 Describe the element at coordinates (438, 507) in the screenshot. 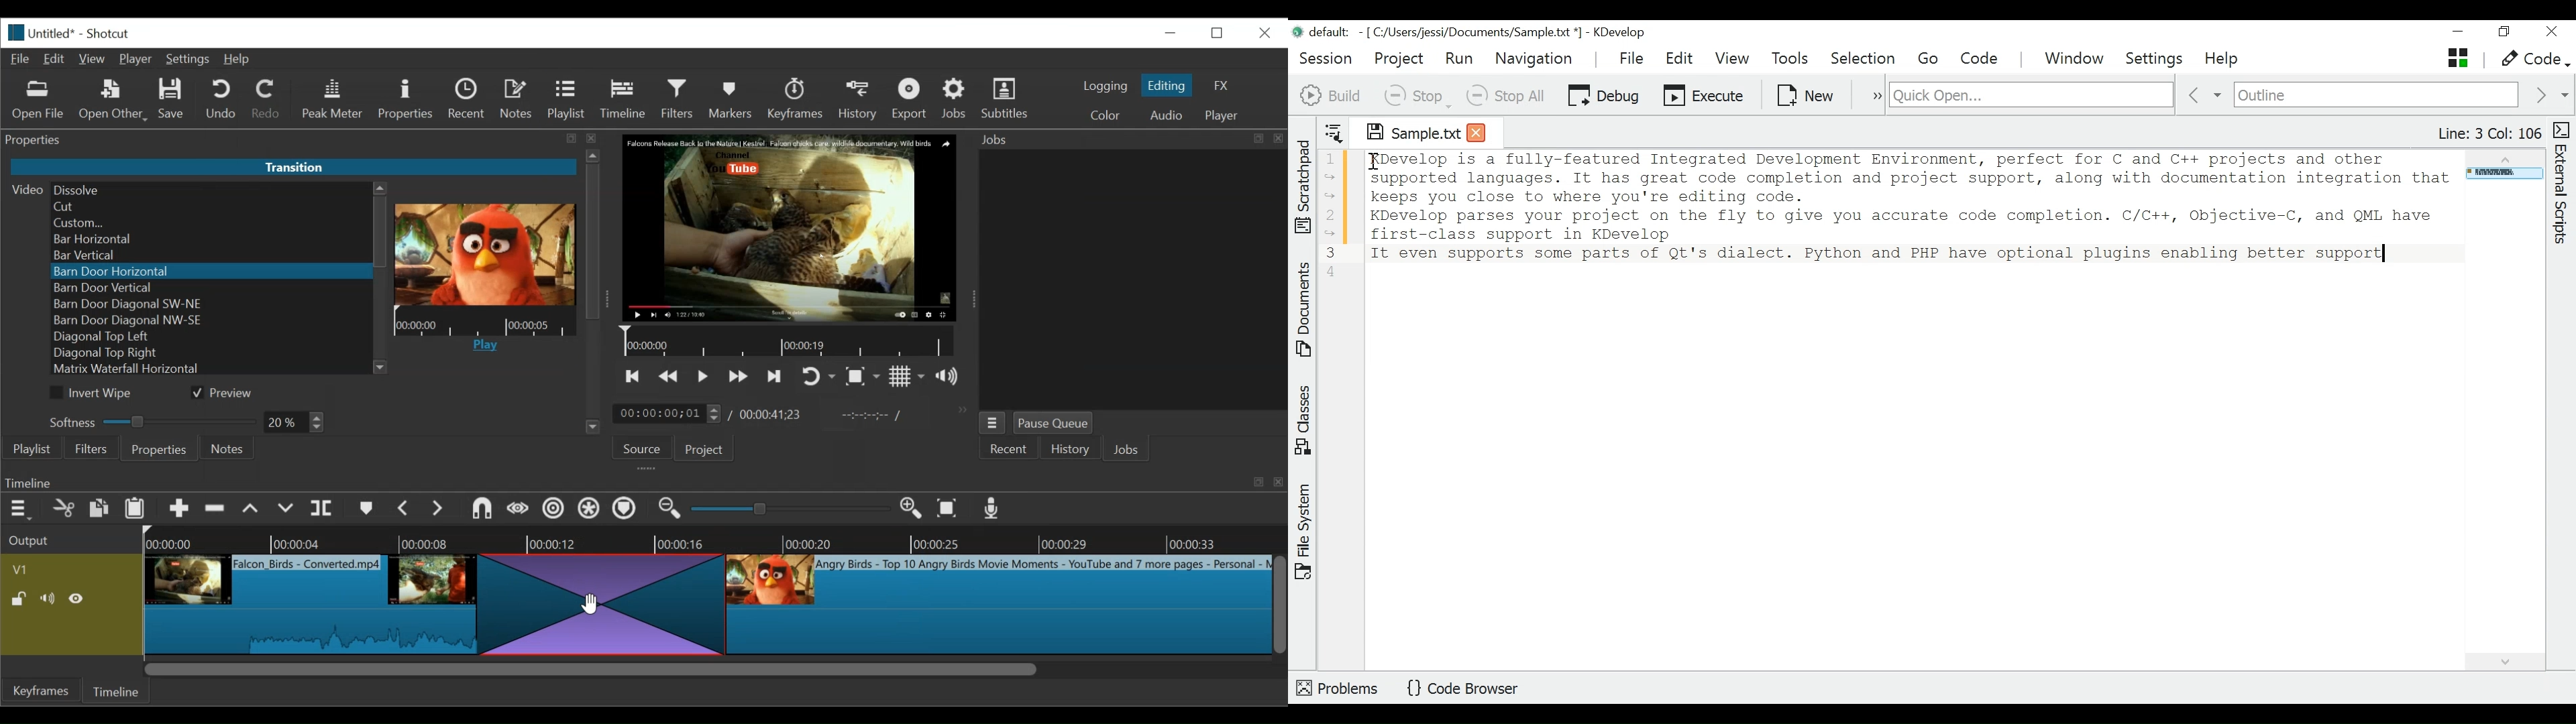

I see `Next Marker` at that location.